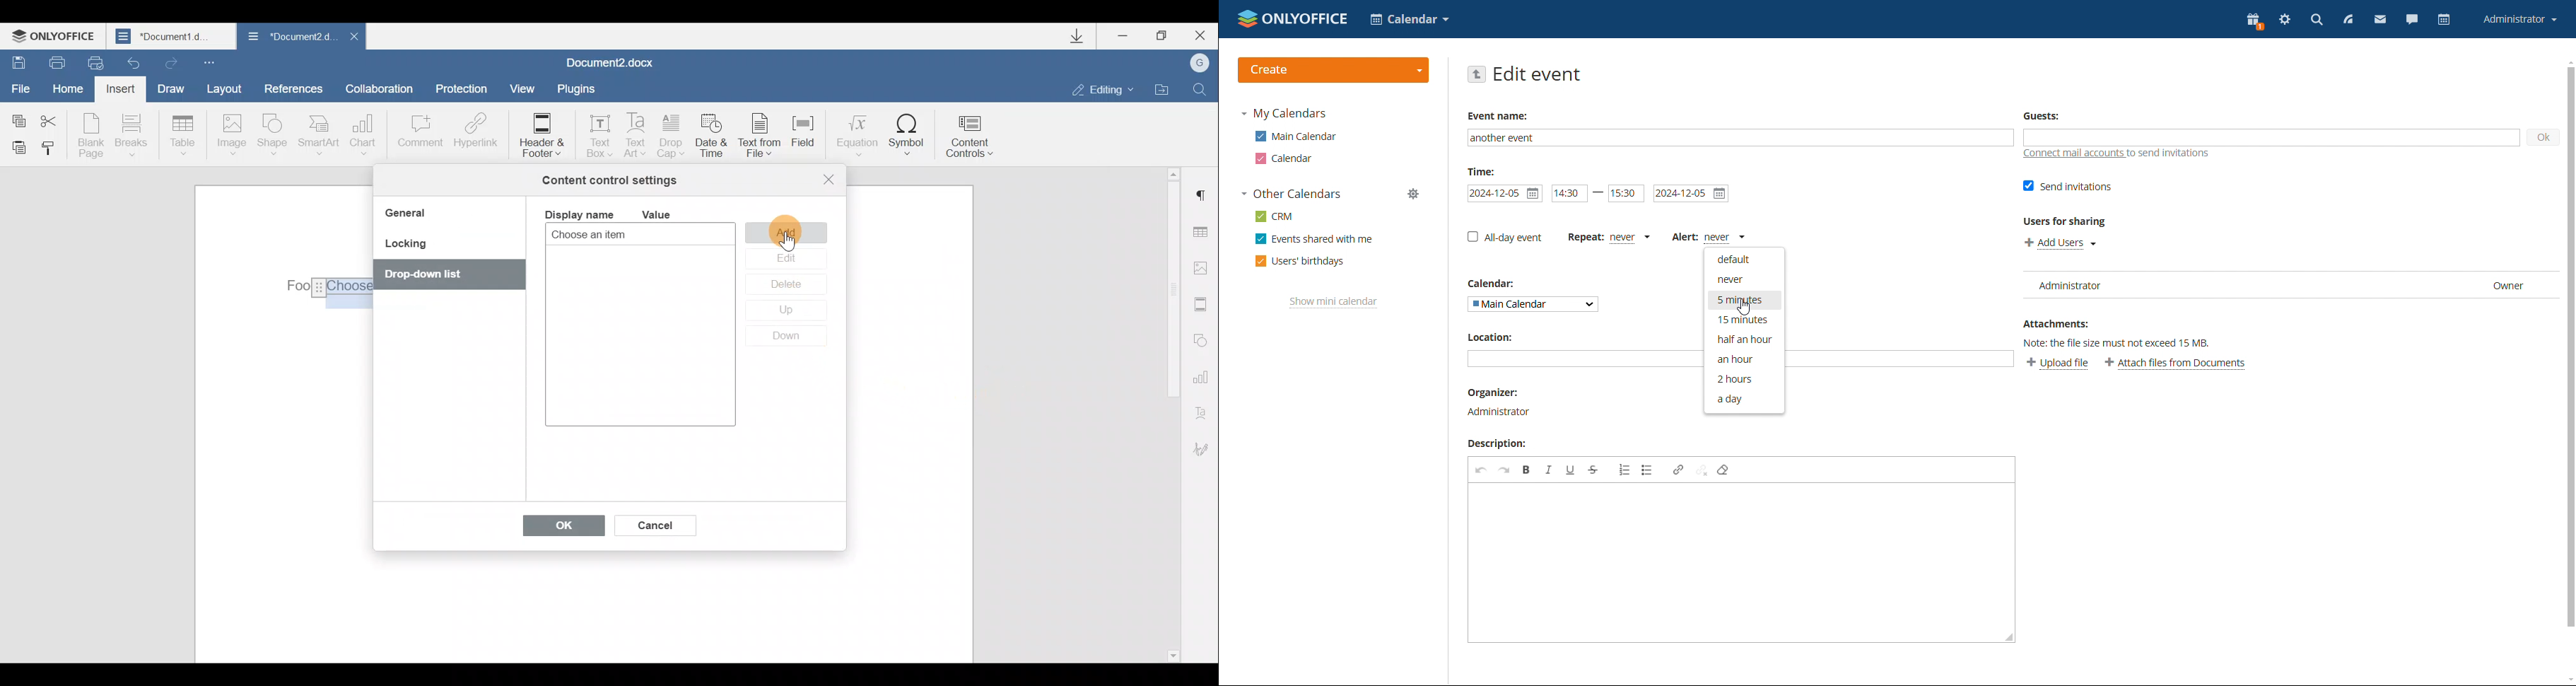 This screenshot has height=700, width=2576. Describe the element at coordinates (1609, 238) in the screenshot. I see `event repetition` at that location.